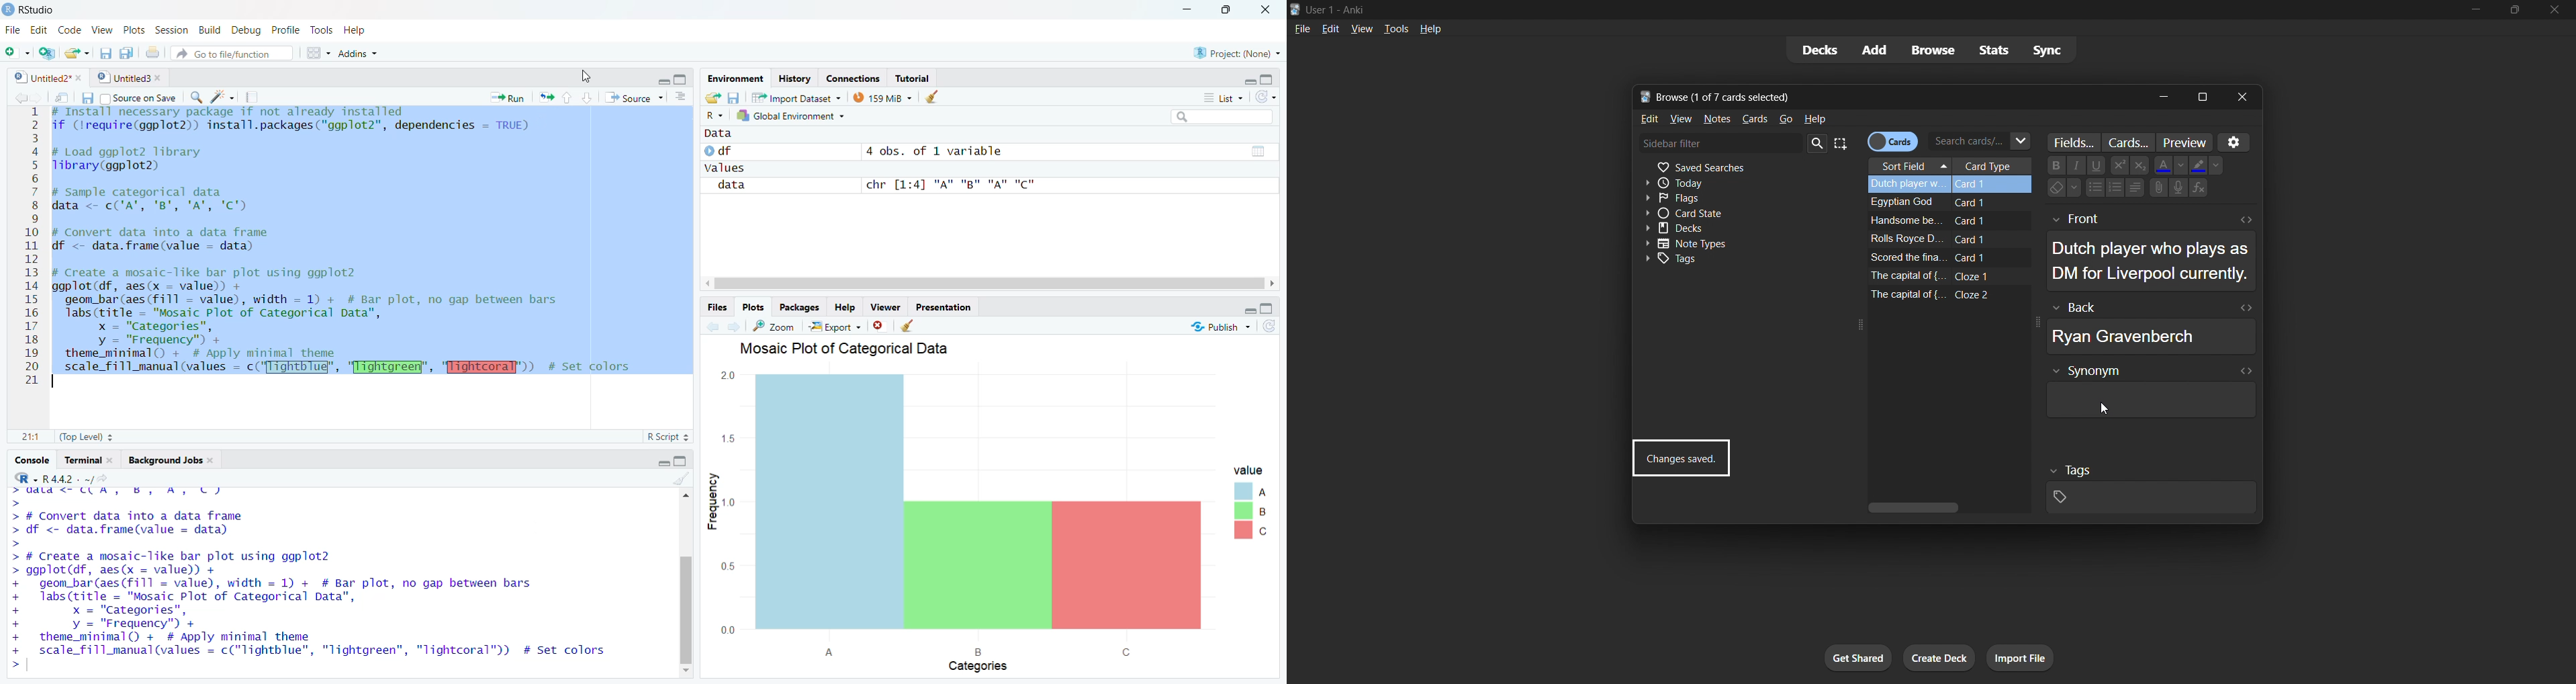 This screenshot has height=700, width=2576. What do you see at coordinates (1722, 213) in the screenshot?
I see `card state toggle` at bounding box center [1722, 213].